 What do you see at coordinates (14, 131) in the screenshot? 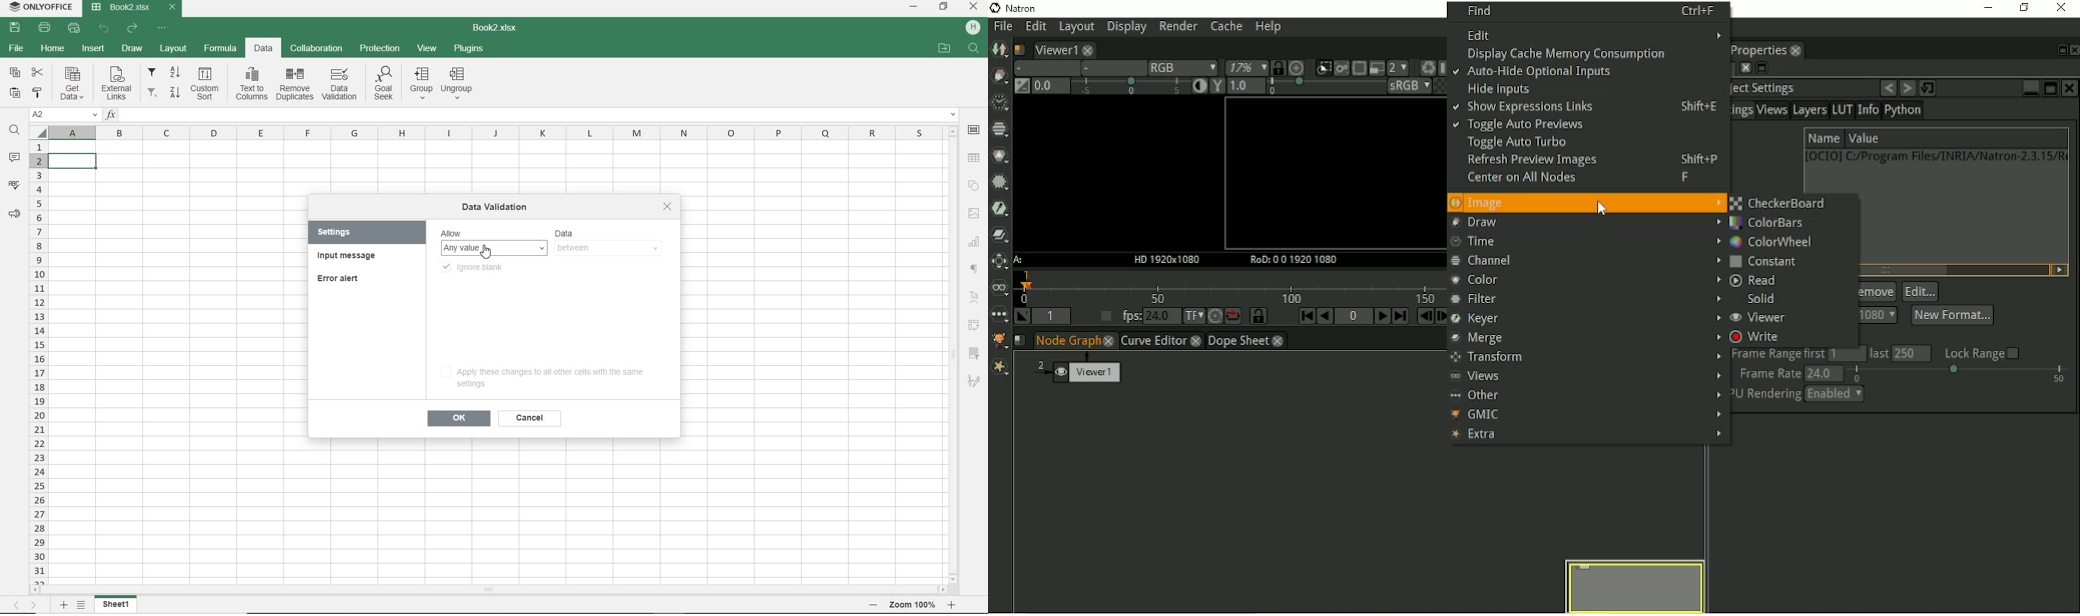
I see `FIND` at bounding box center [14, 131].